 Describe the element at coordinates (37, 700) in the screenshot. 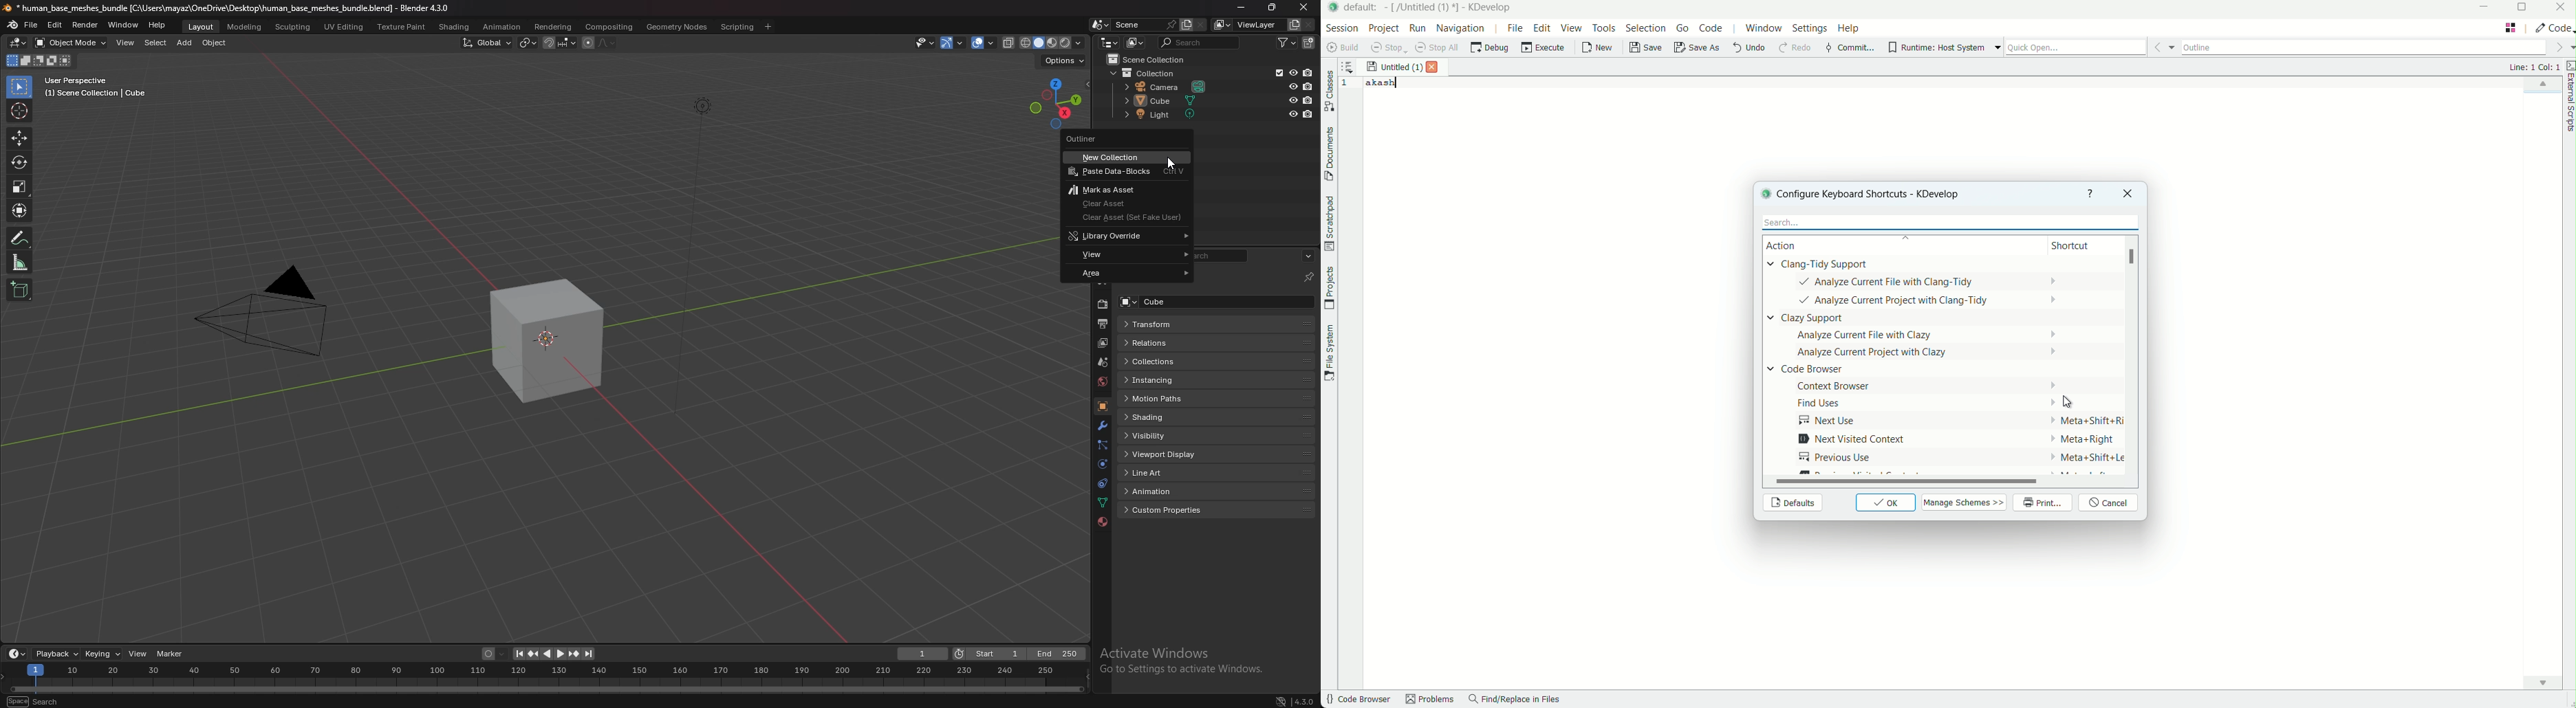

I see `search` at that location.